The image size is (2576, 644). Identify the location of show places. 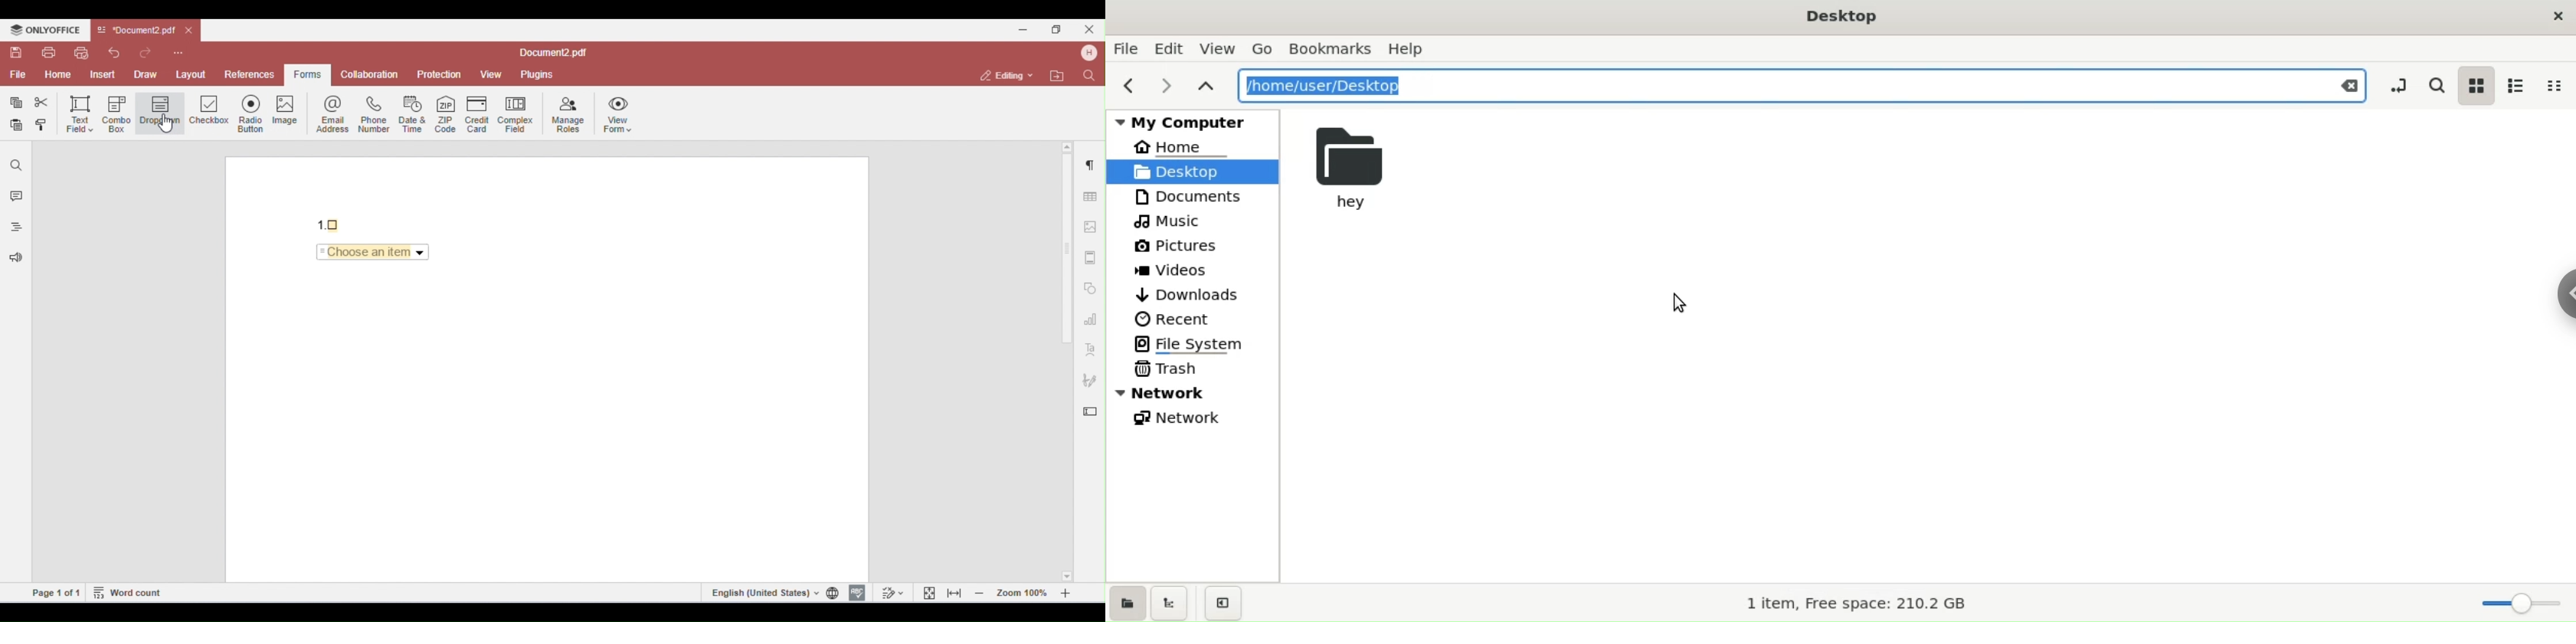
(1128, 604).